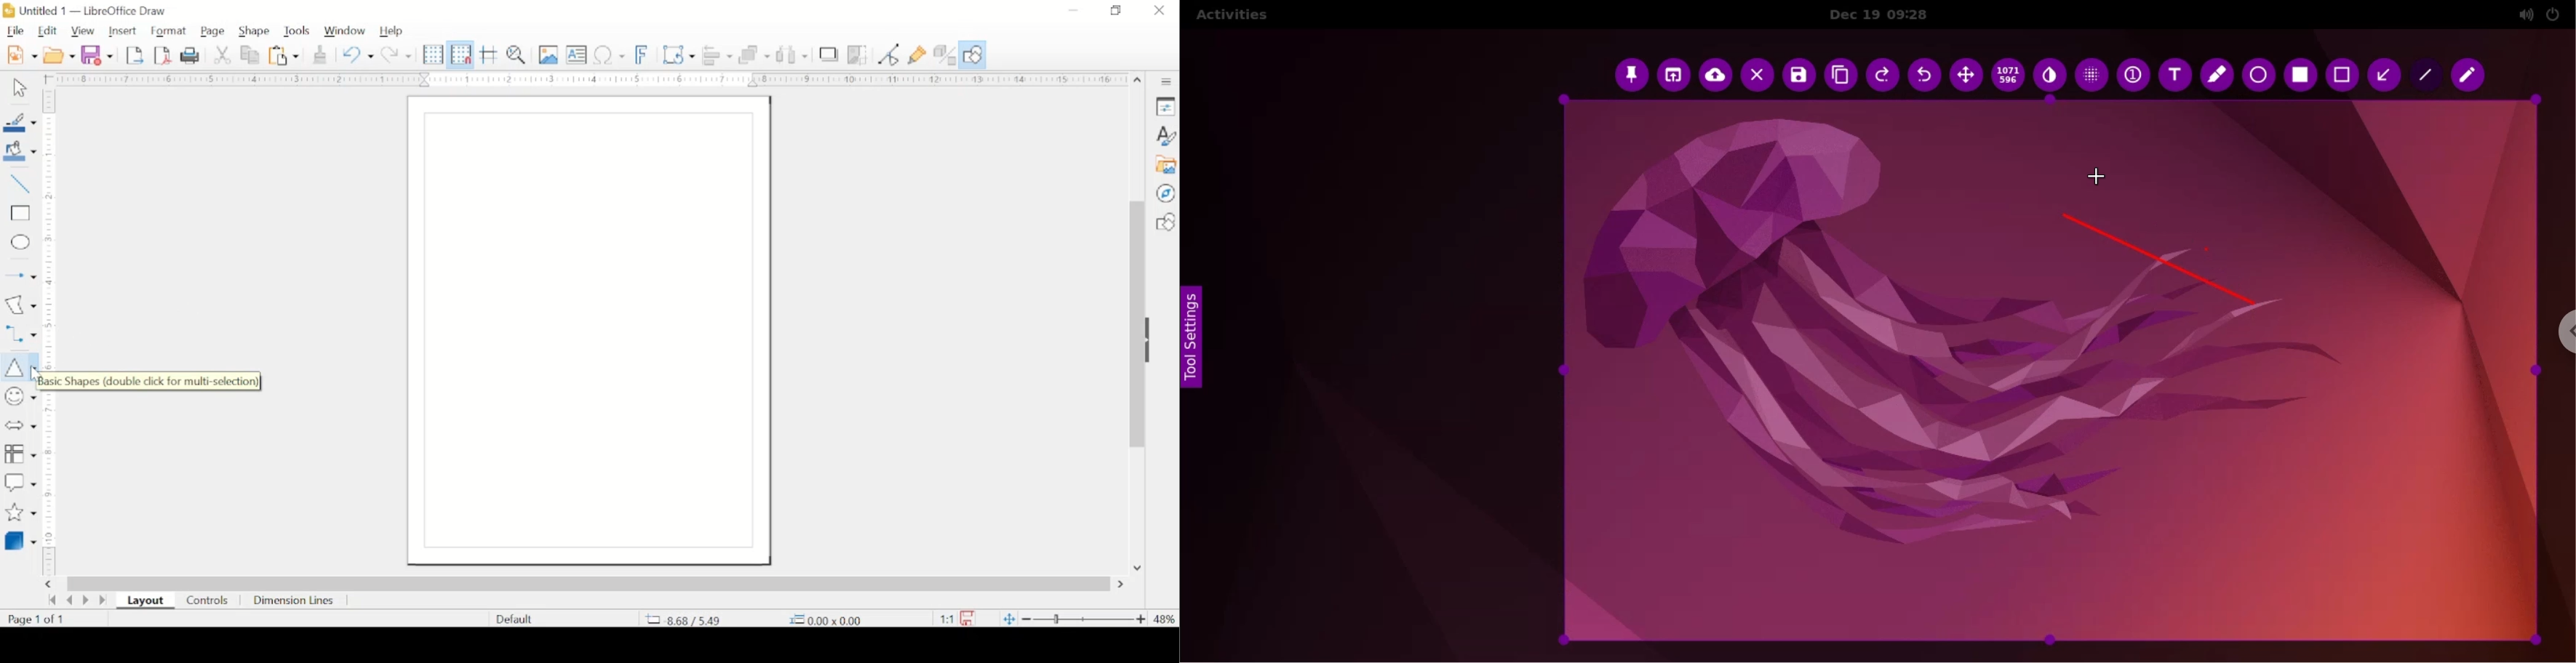  Describe the element at coordinates (18, 366) in the screenshot. I see `insert triangle` at that location.